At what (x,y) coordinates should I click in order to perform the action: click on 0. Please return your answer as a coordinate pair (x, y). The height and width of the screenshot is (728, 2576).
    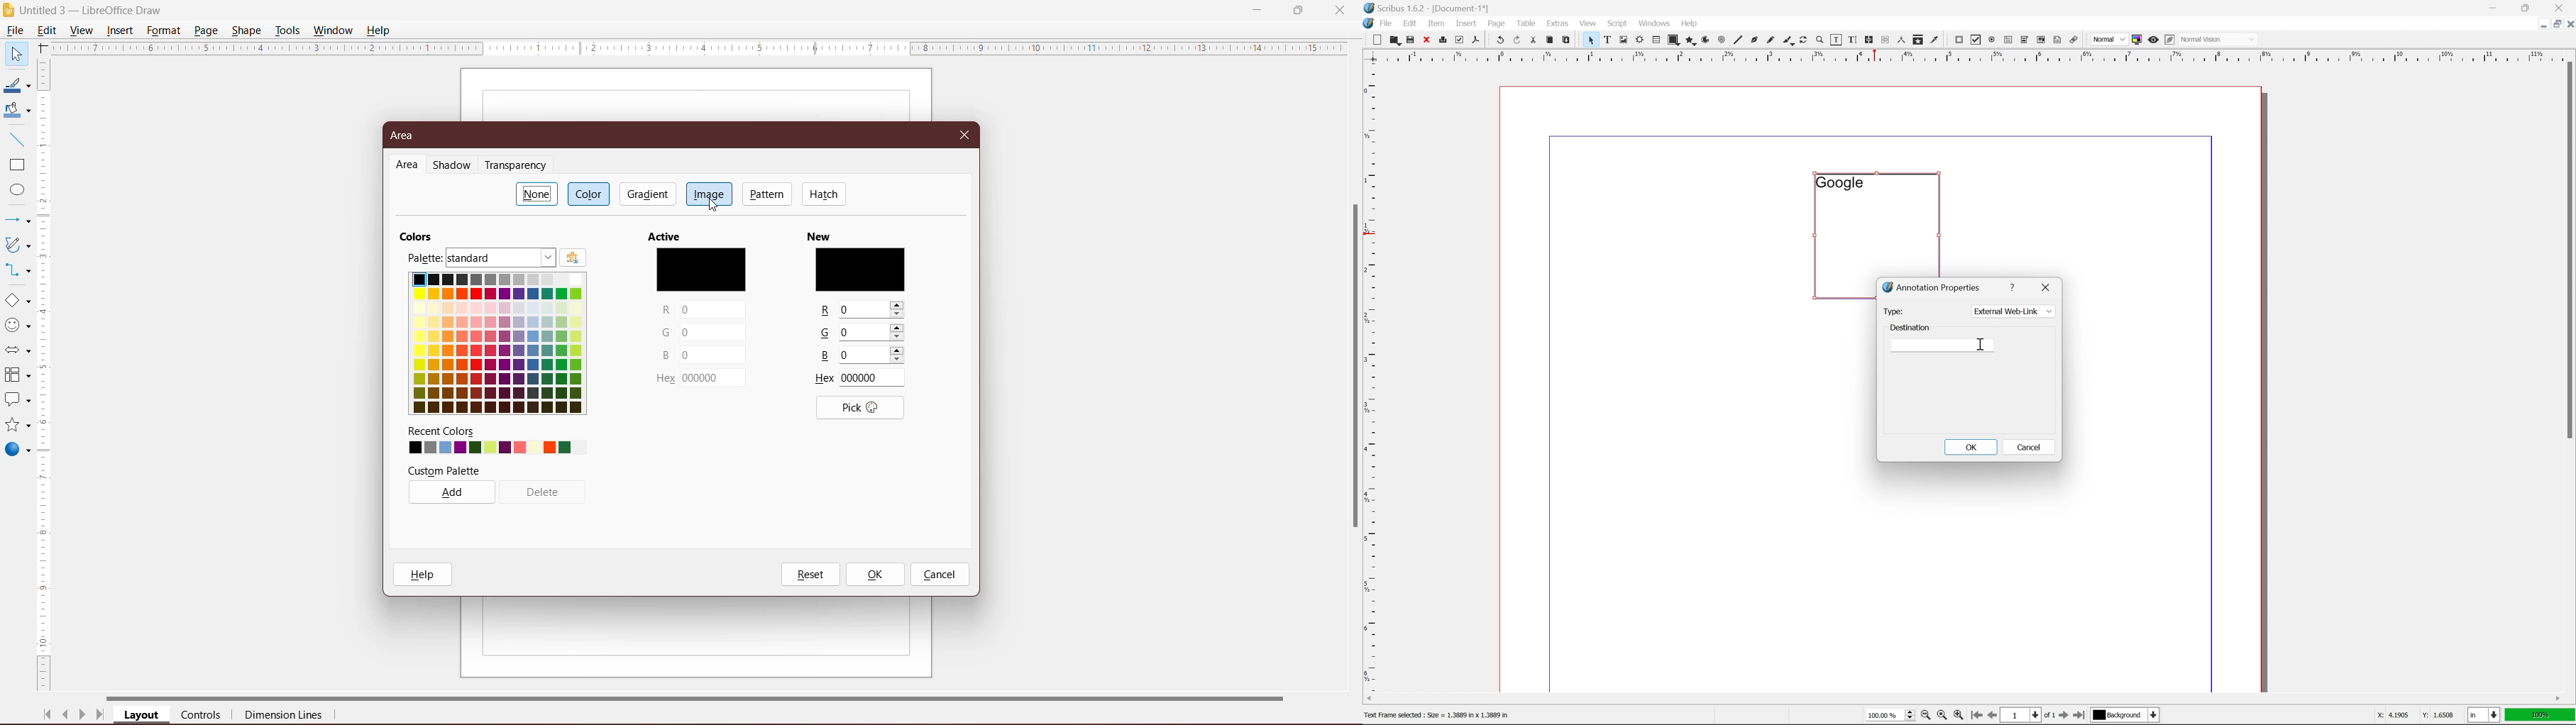
    Looking at the image, I should click on (711, 333).